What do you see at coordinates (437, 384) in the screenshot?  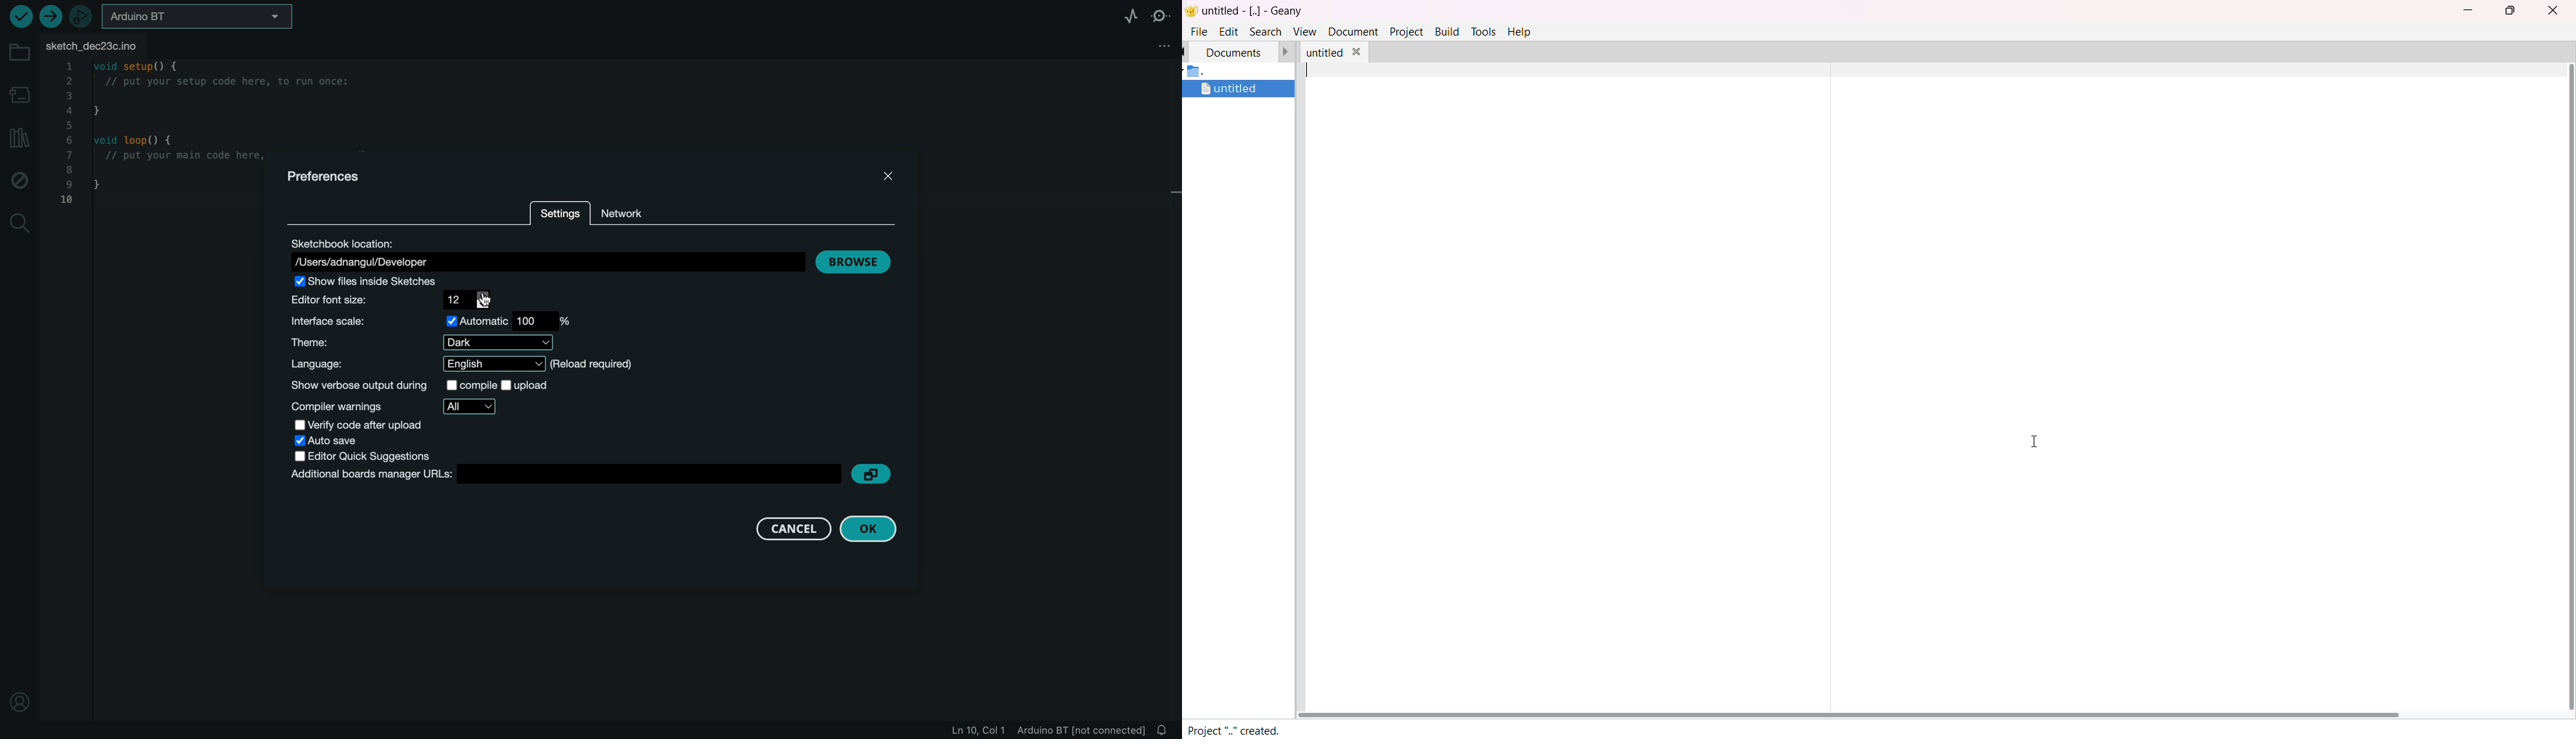 I see `show output` at bounding box center [437, 384].